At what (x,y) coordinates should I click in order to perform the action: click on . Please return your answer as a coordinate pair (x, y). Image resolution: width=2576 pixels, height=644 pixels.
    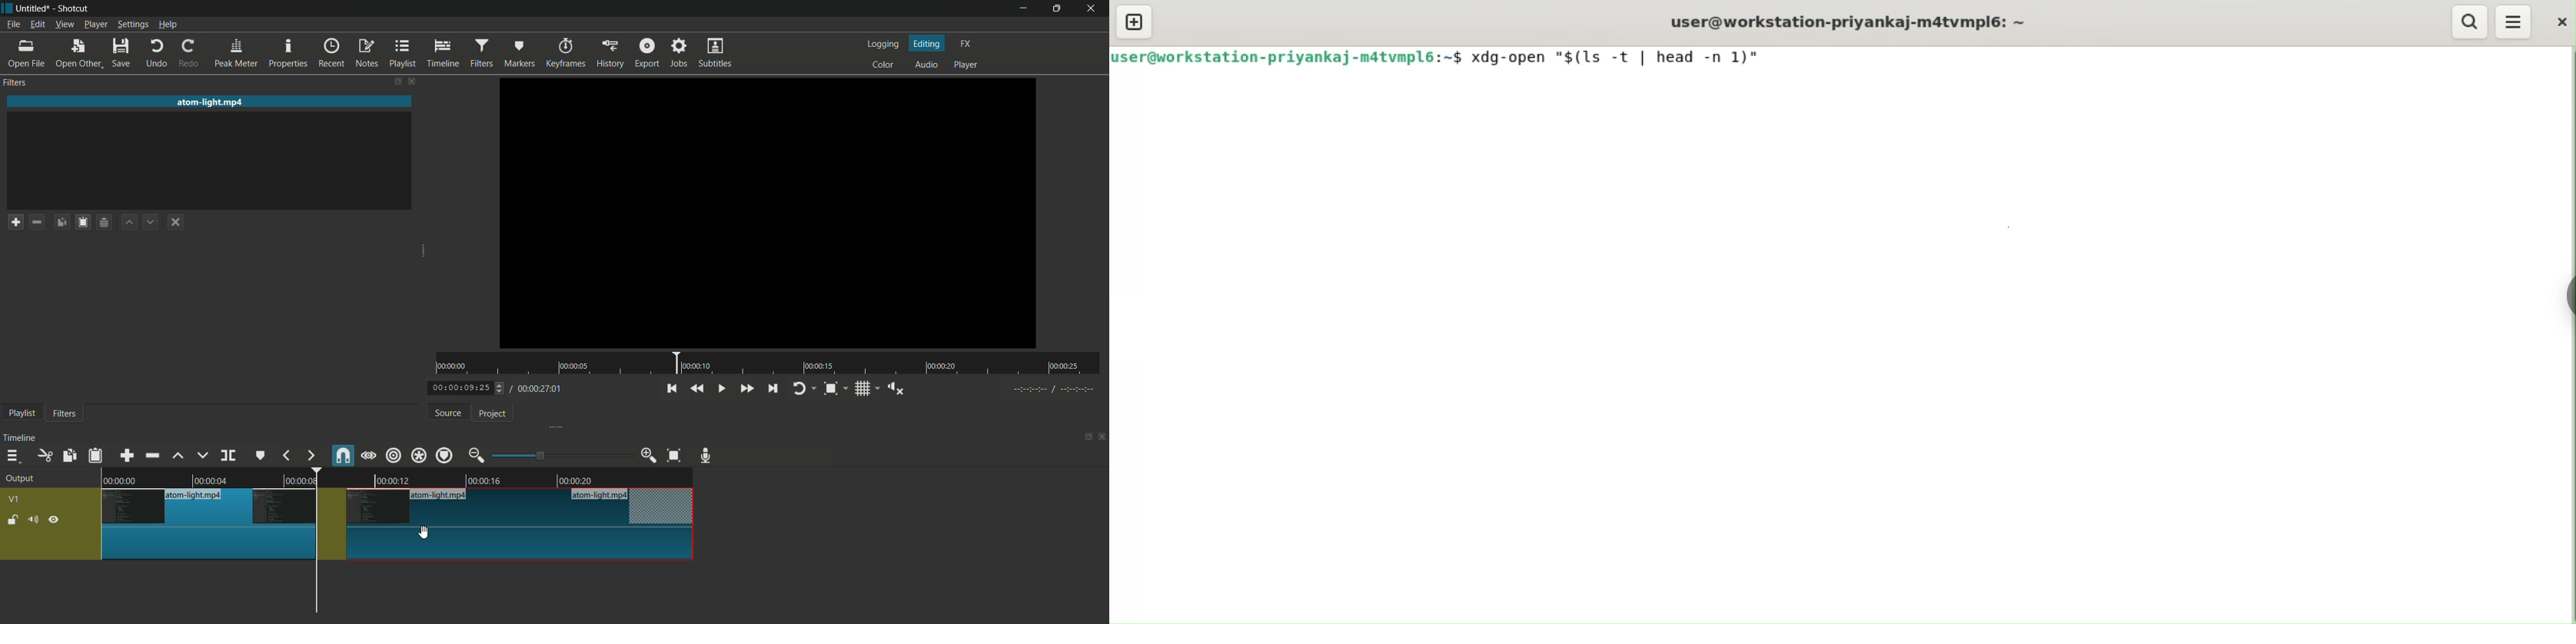
    Looking at the image, I should click on (768, 214).